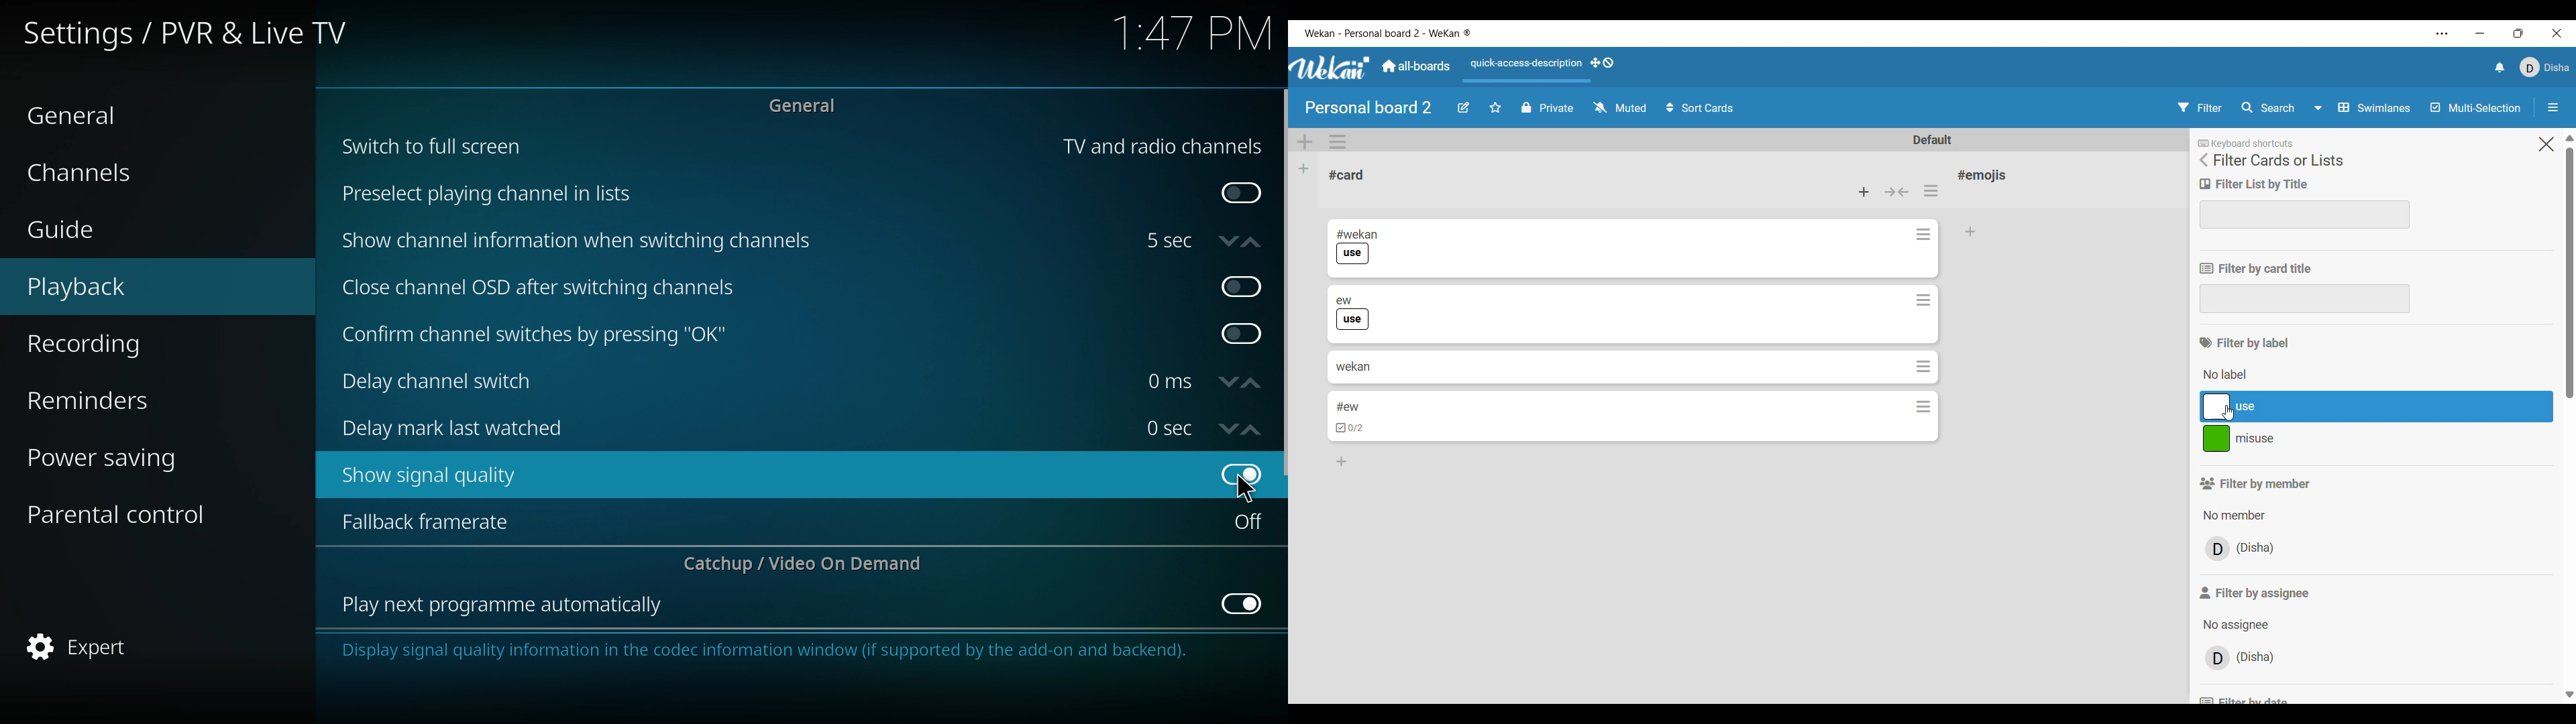 The image size is (2576, 728). Describe the element at coordinates (1463, 108) in the screenshot. I see `Edit` at that location.